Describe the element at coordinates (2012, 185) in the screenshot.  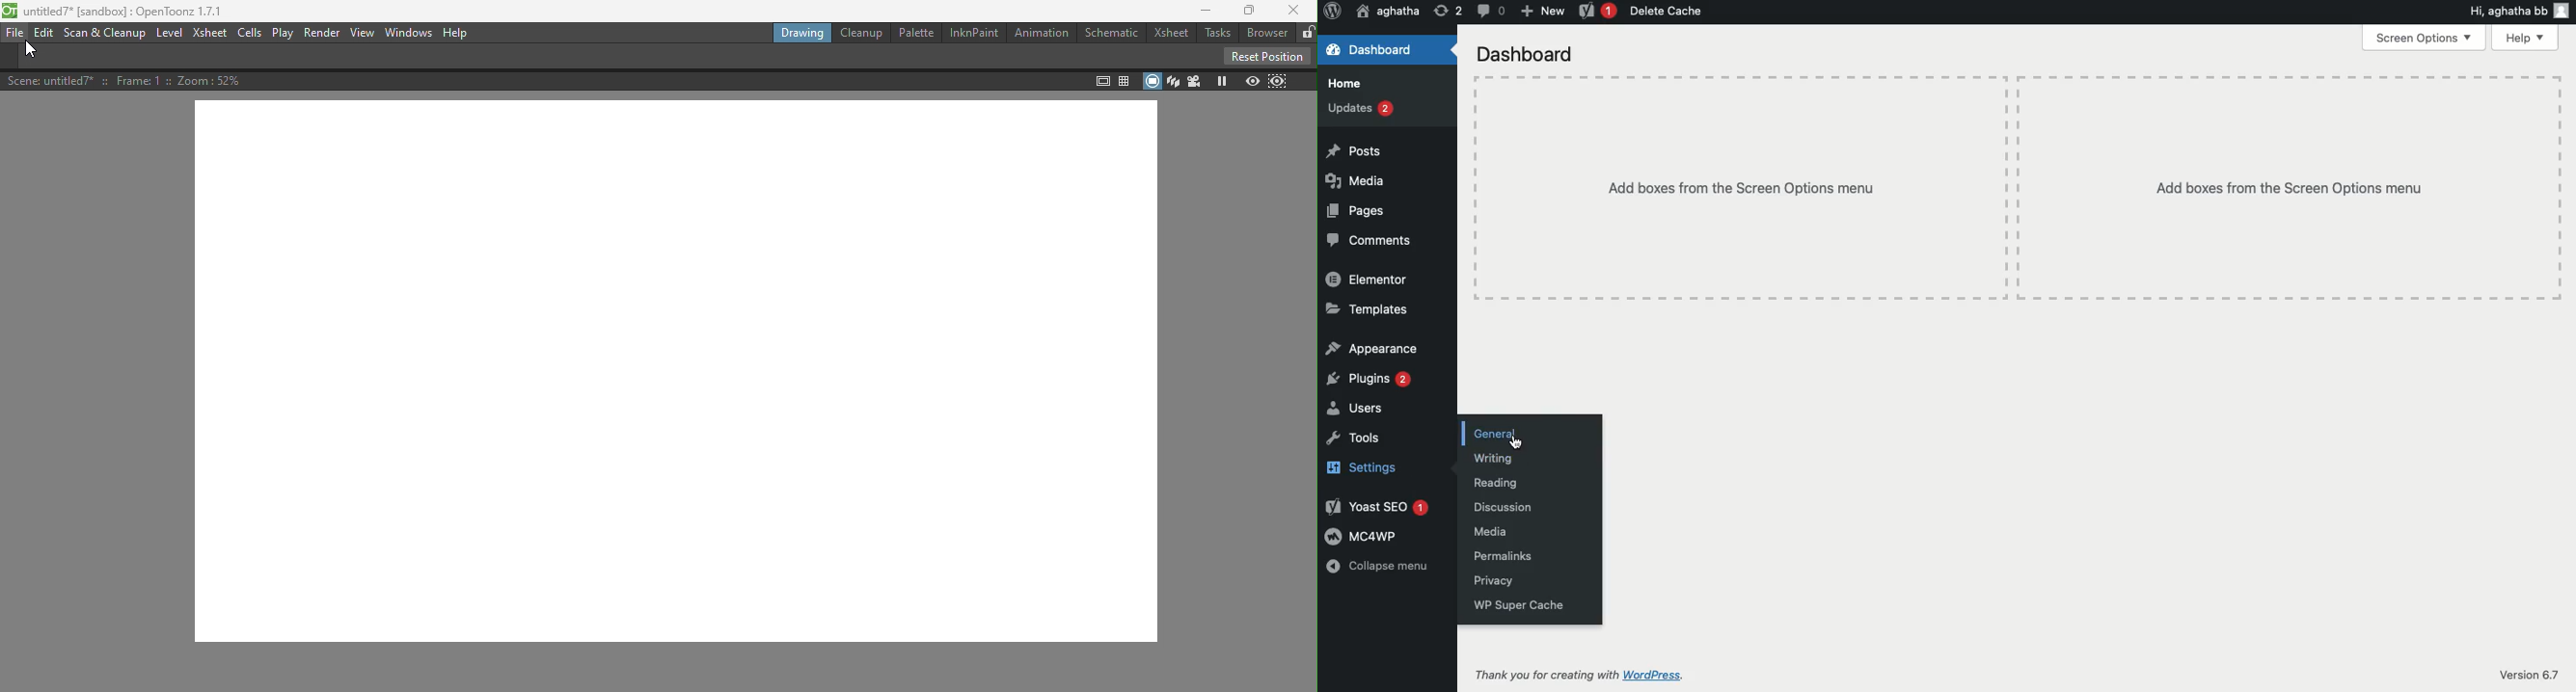
I see `Table line` at that location.